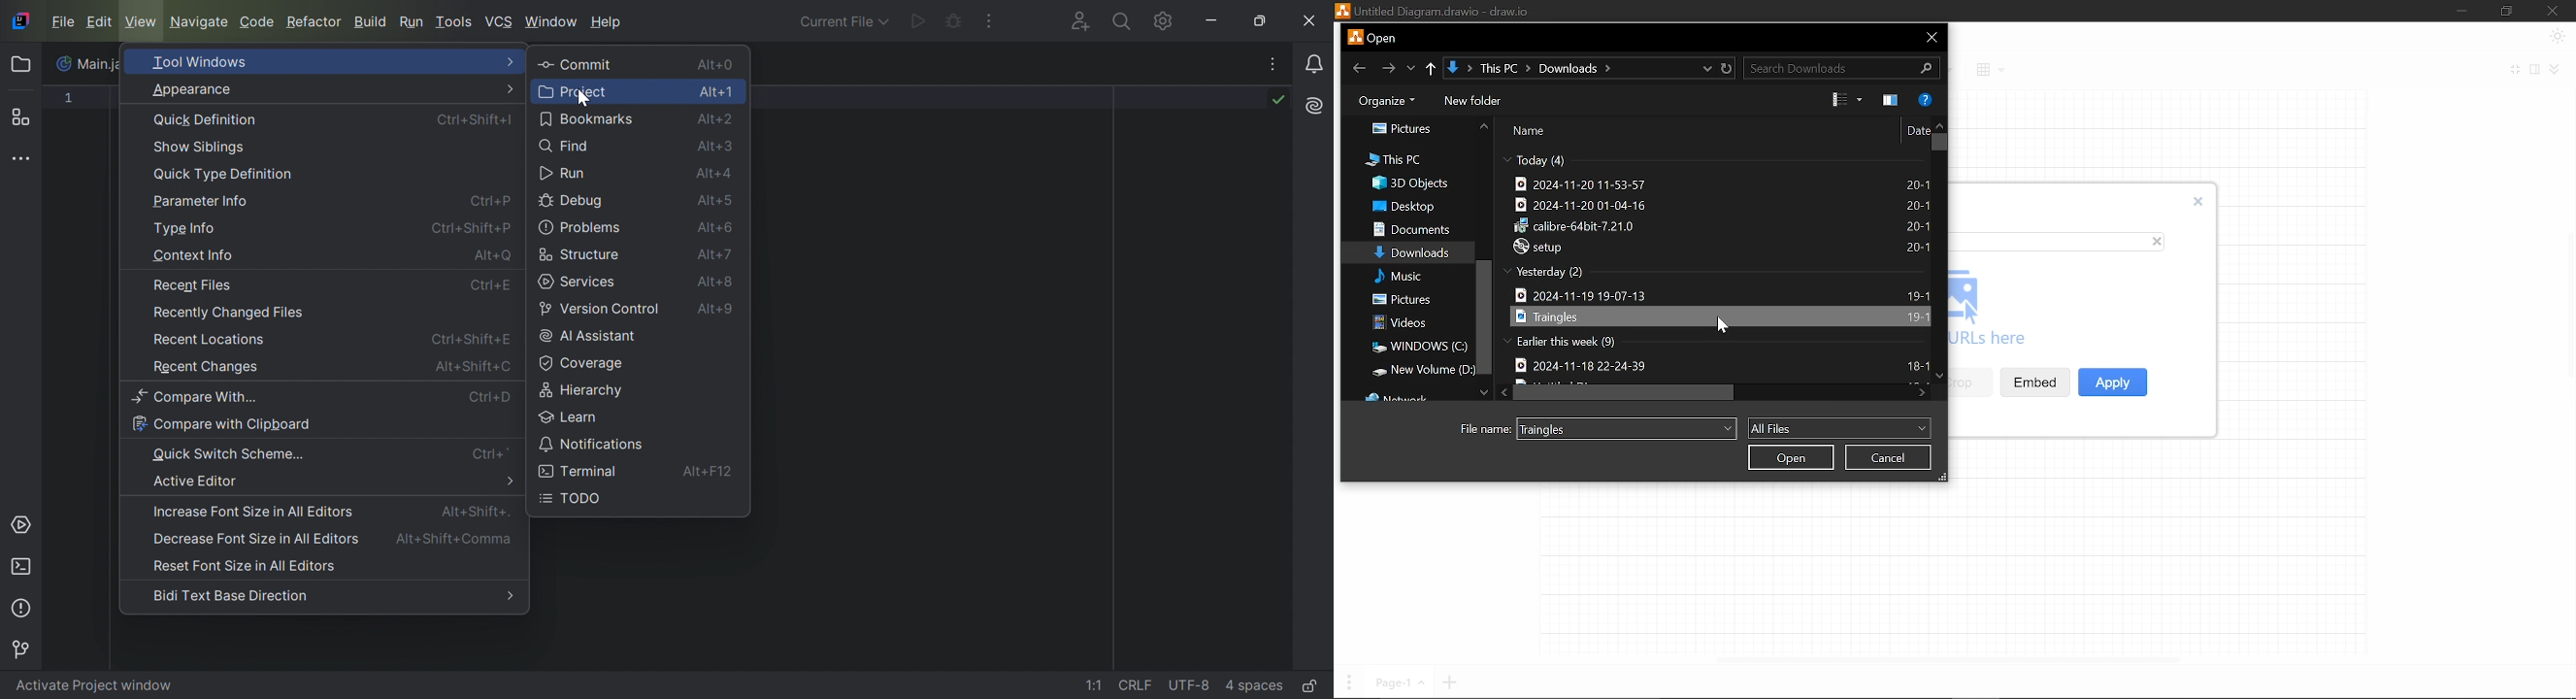 This screenshot has width=2576, height=700. What do you see at coordinates (1536, 68) in the screenshot?
I see `↓ > This PC > Downloads >` at bounding box center [1536, 68].